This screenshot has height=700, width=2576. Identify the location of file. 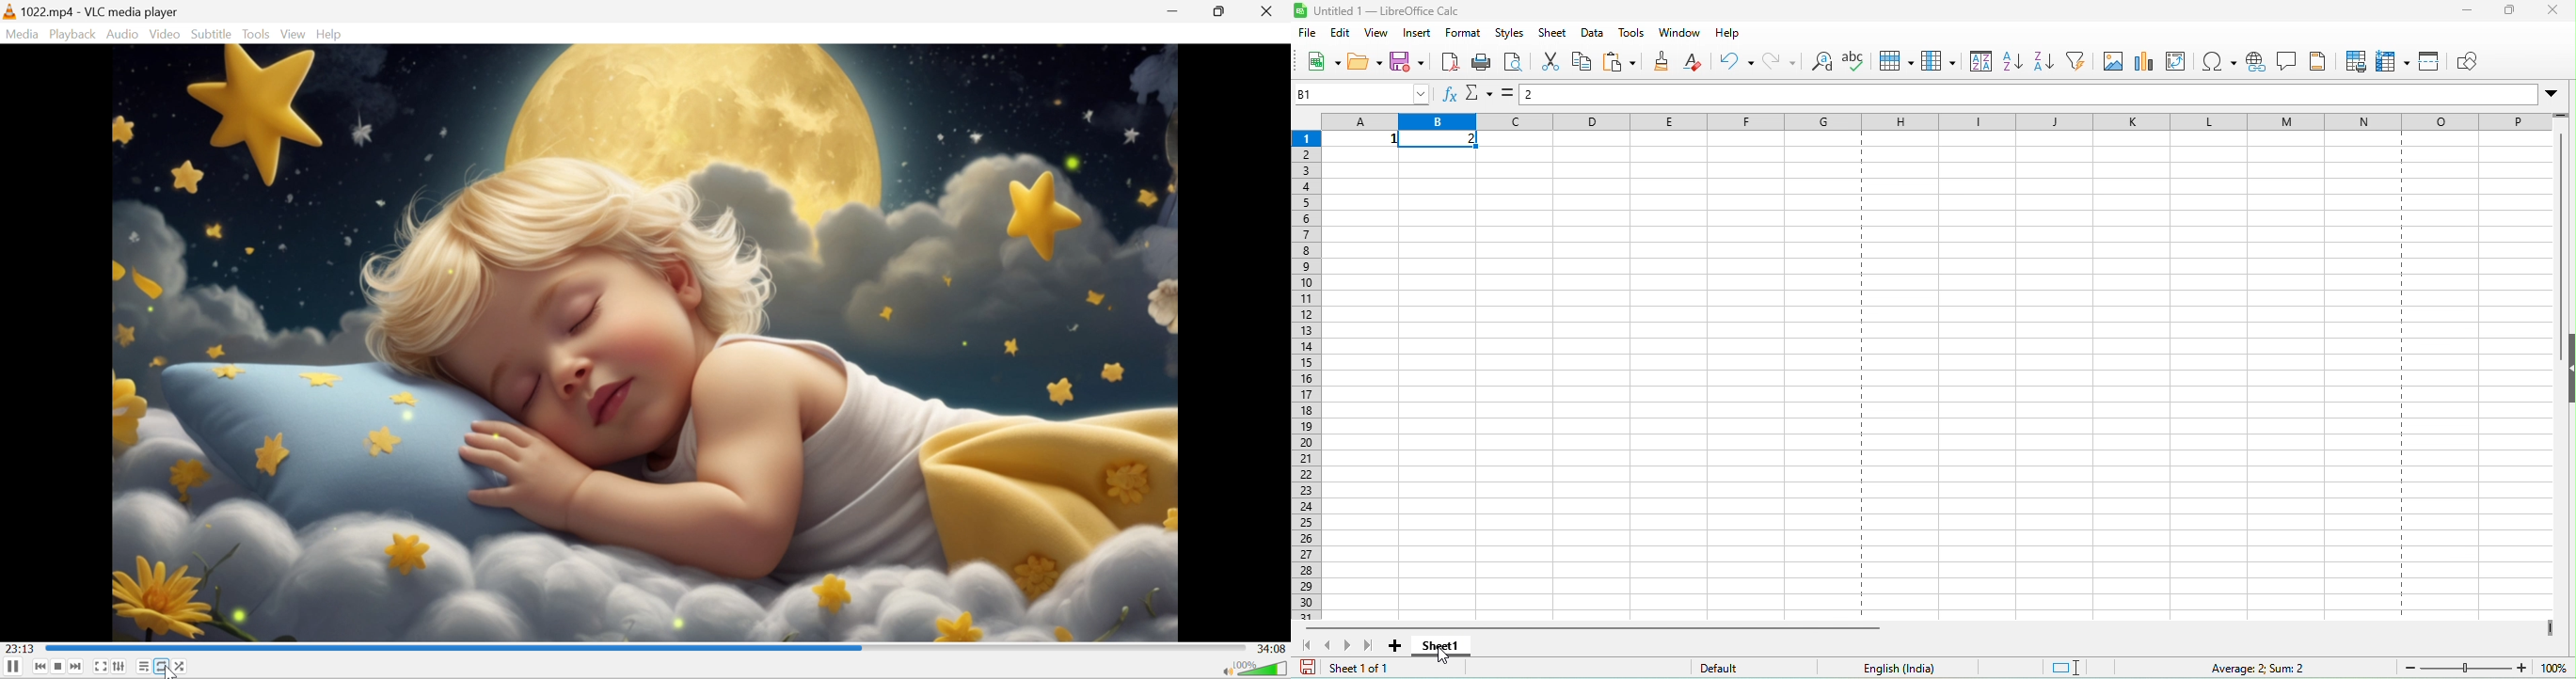
(1308, 33).